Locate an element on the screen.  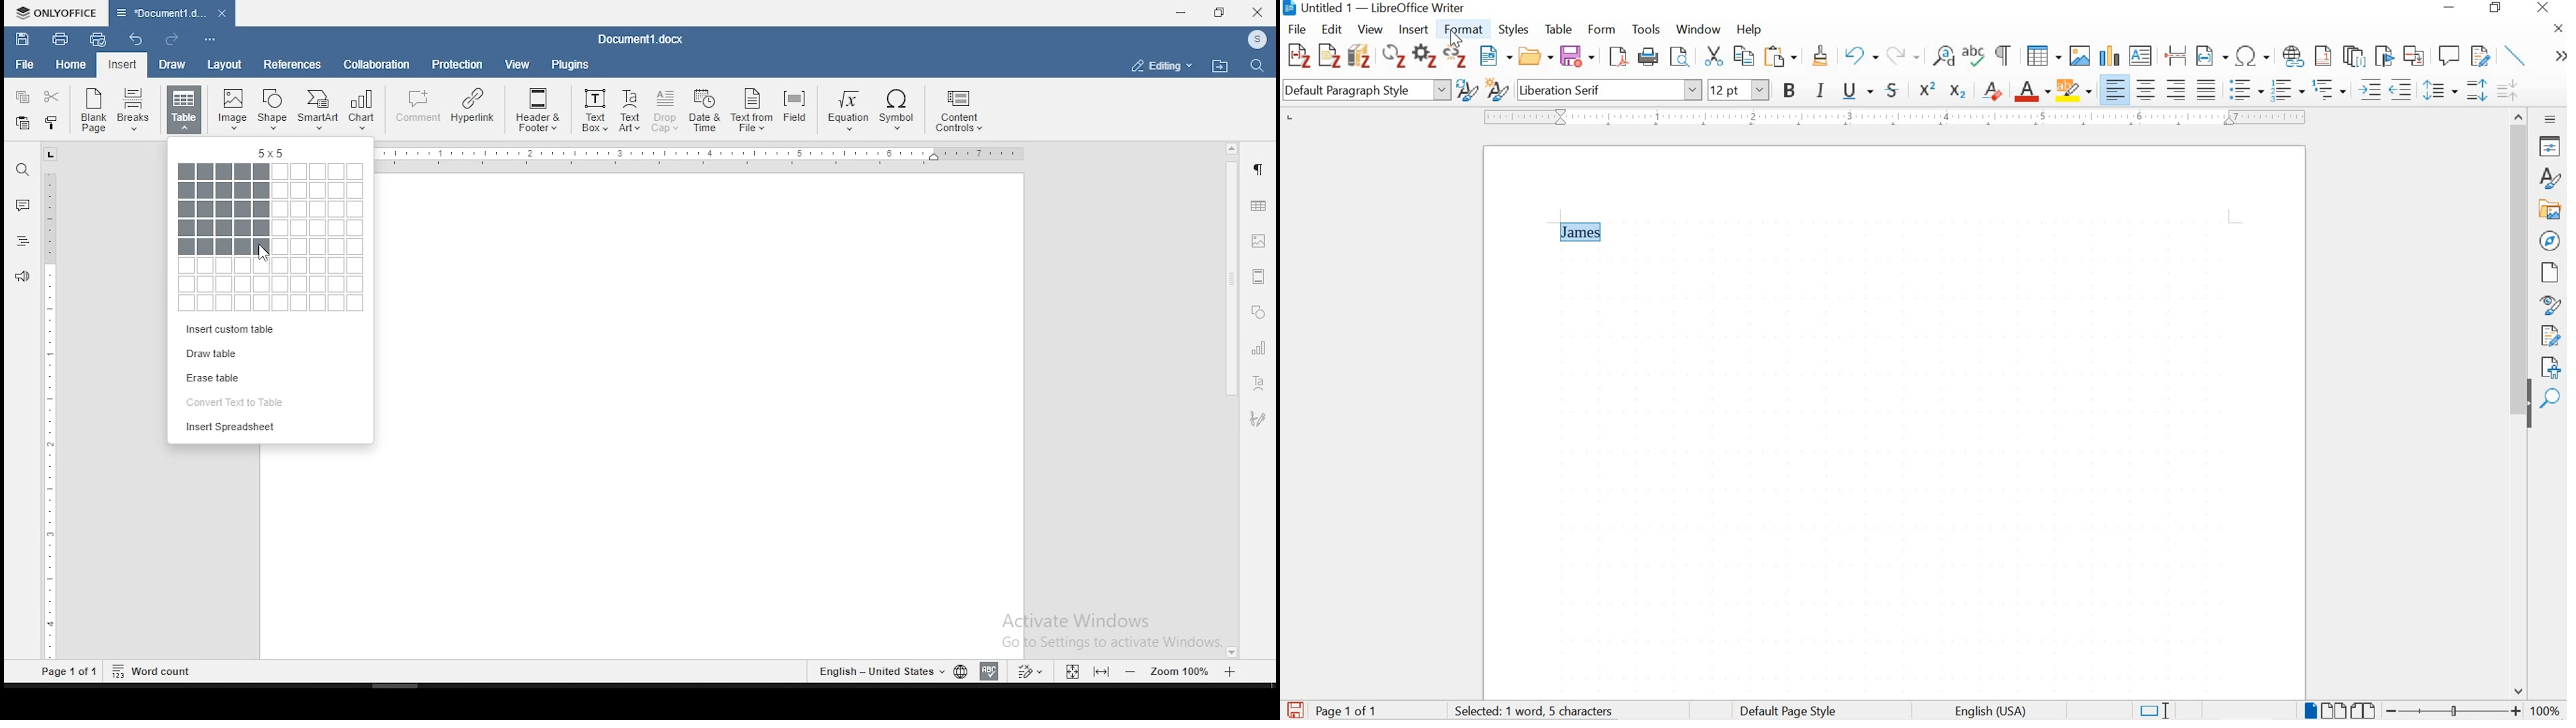
input is located at coordinates (122, 65).